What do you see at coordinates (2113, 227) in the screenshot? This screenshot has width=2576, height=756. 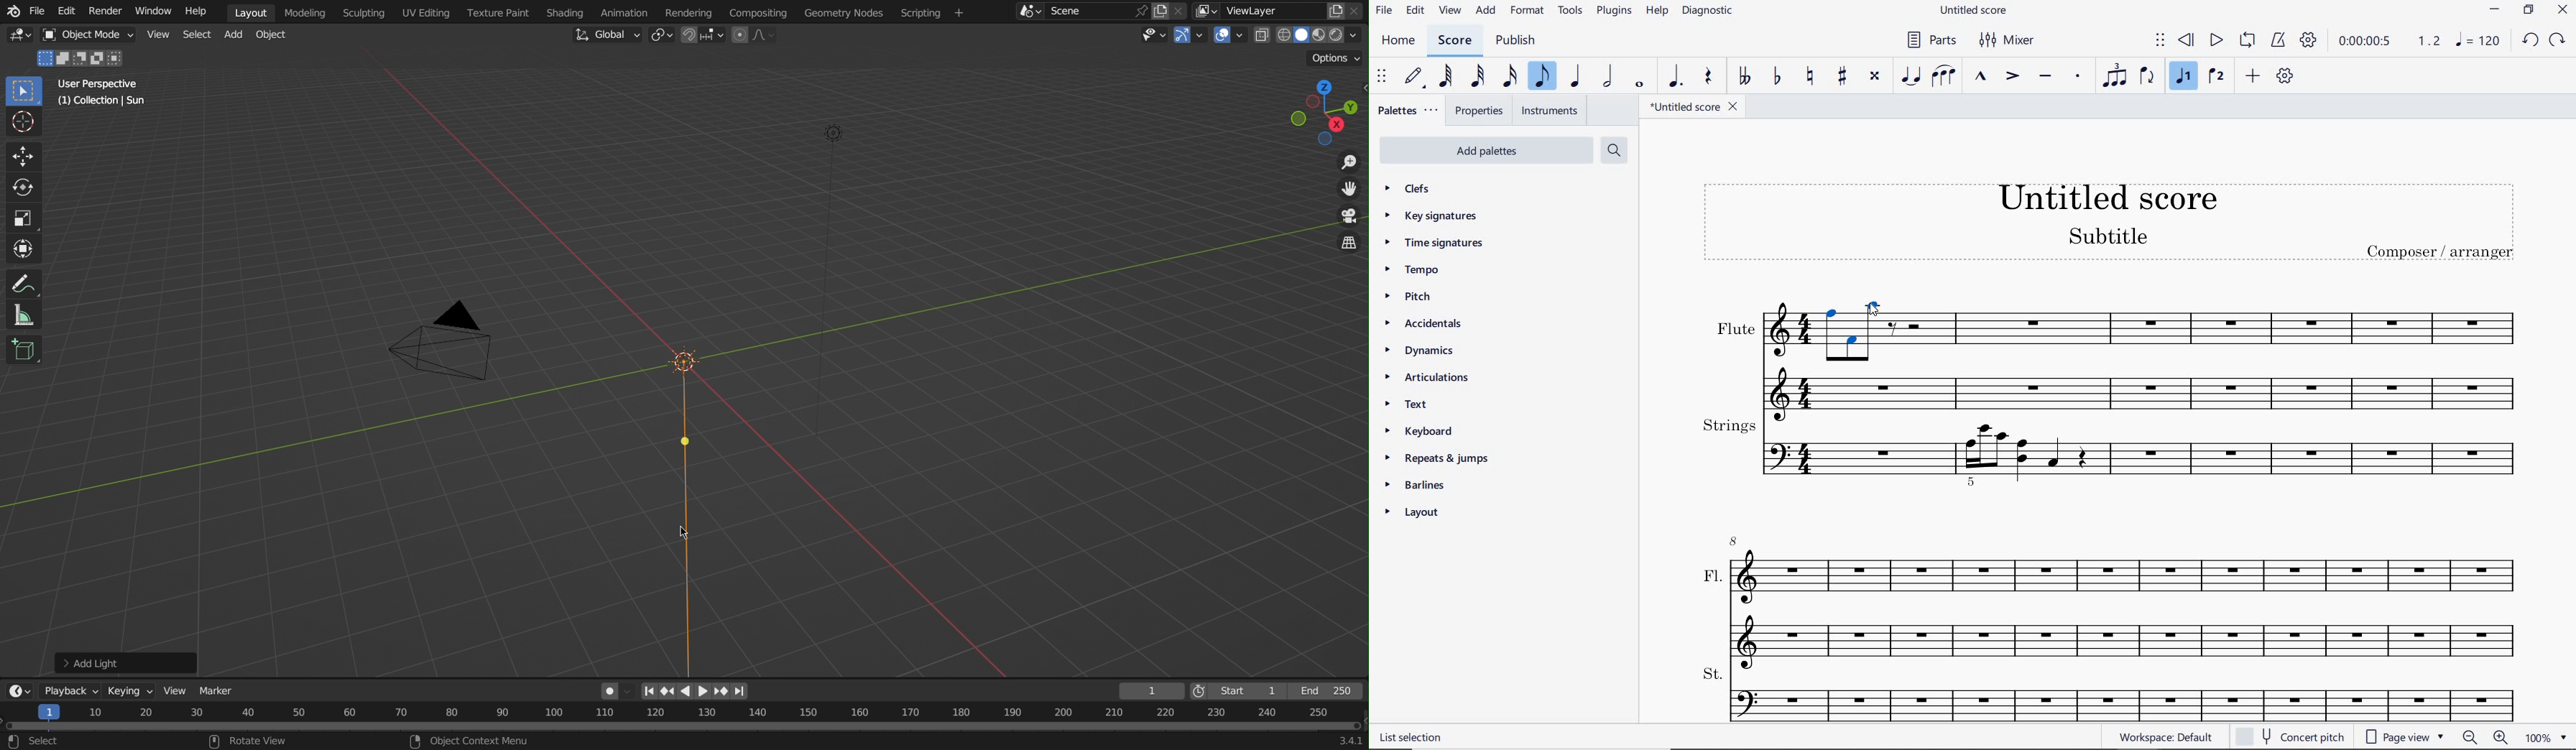 I see `title` at bounding box center [2113, 227].